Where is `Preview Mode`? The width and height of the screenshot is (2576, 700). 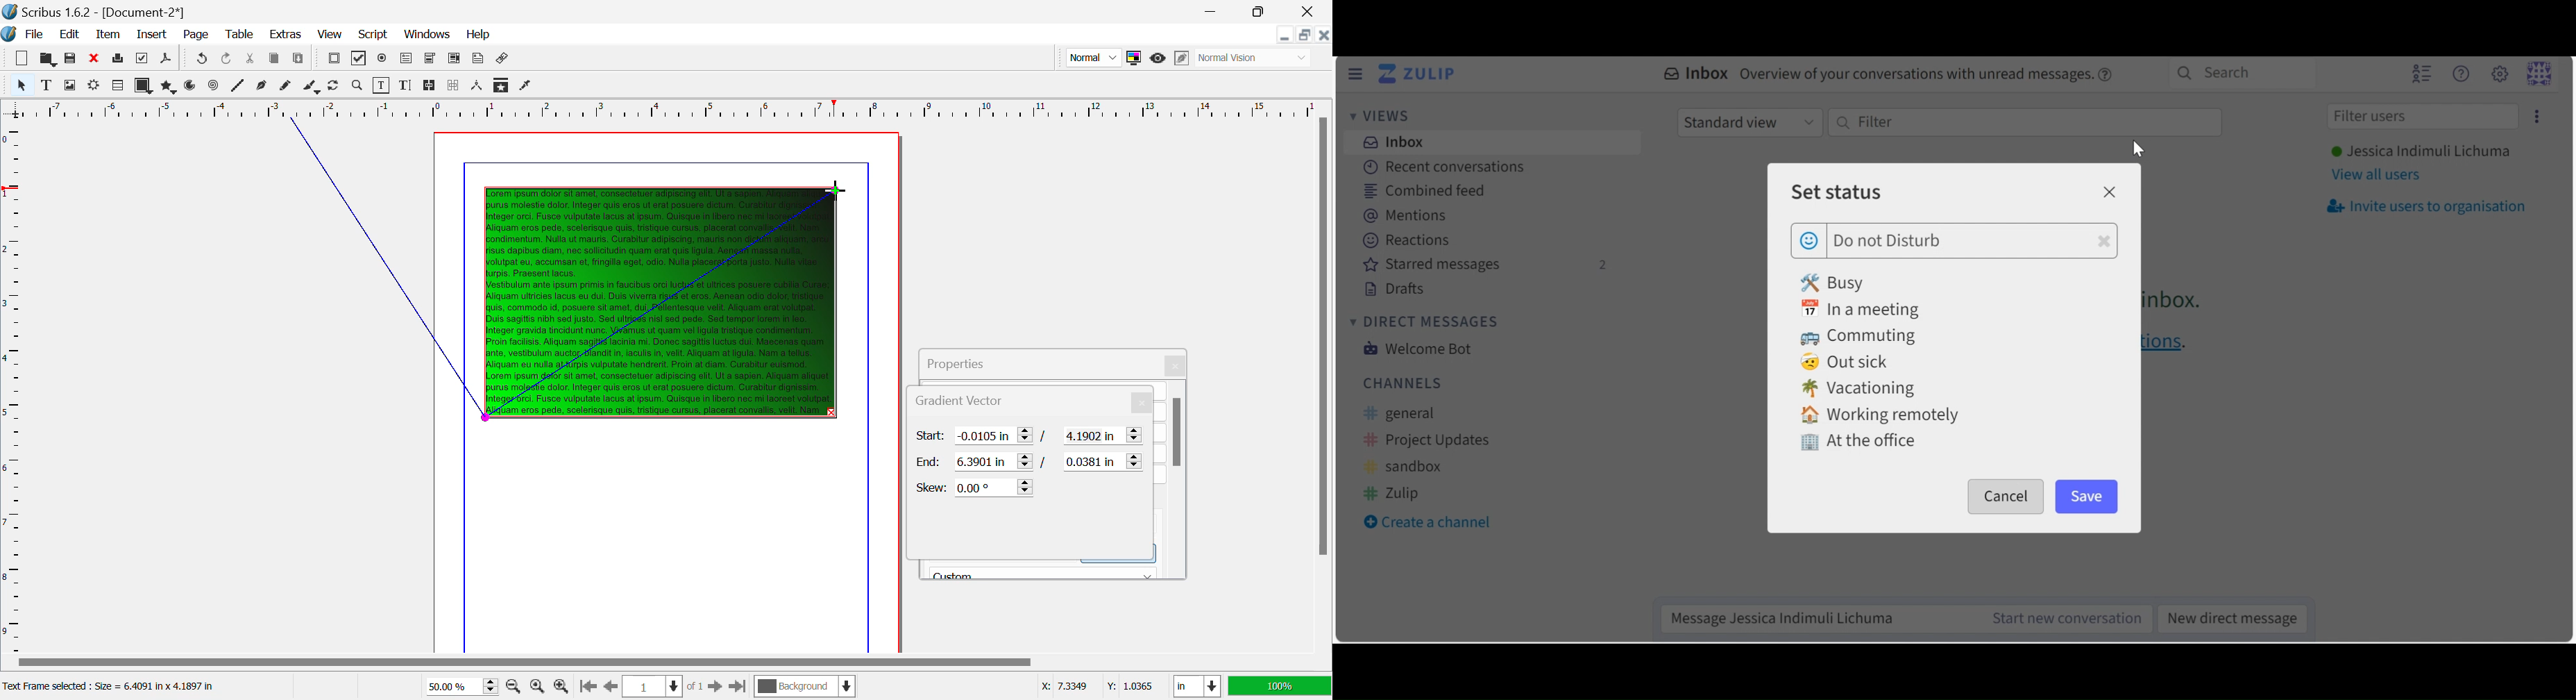 Preview Mode is located at coordinates (1092, 57).